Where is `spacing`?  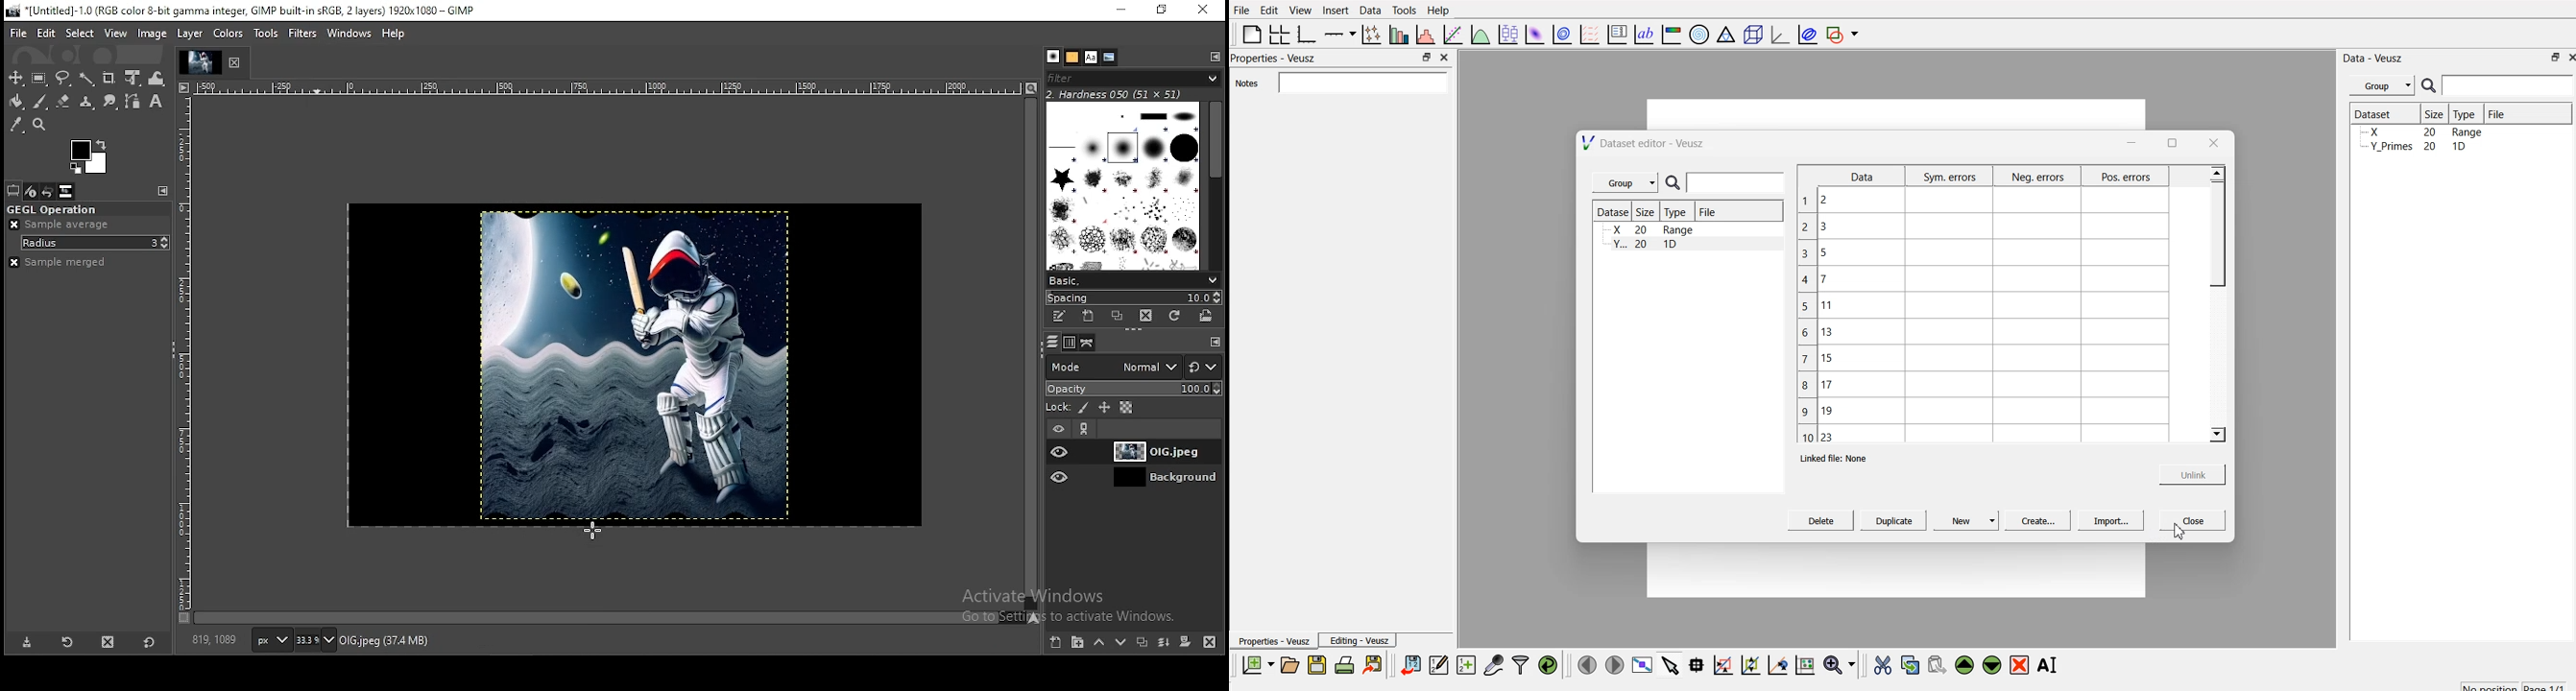 spacing is located at coordinates (1134, 298).